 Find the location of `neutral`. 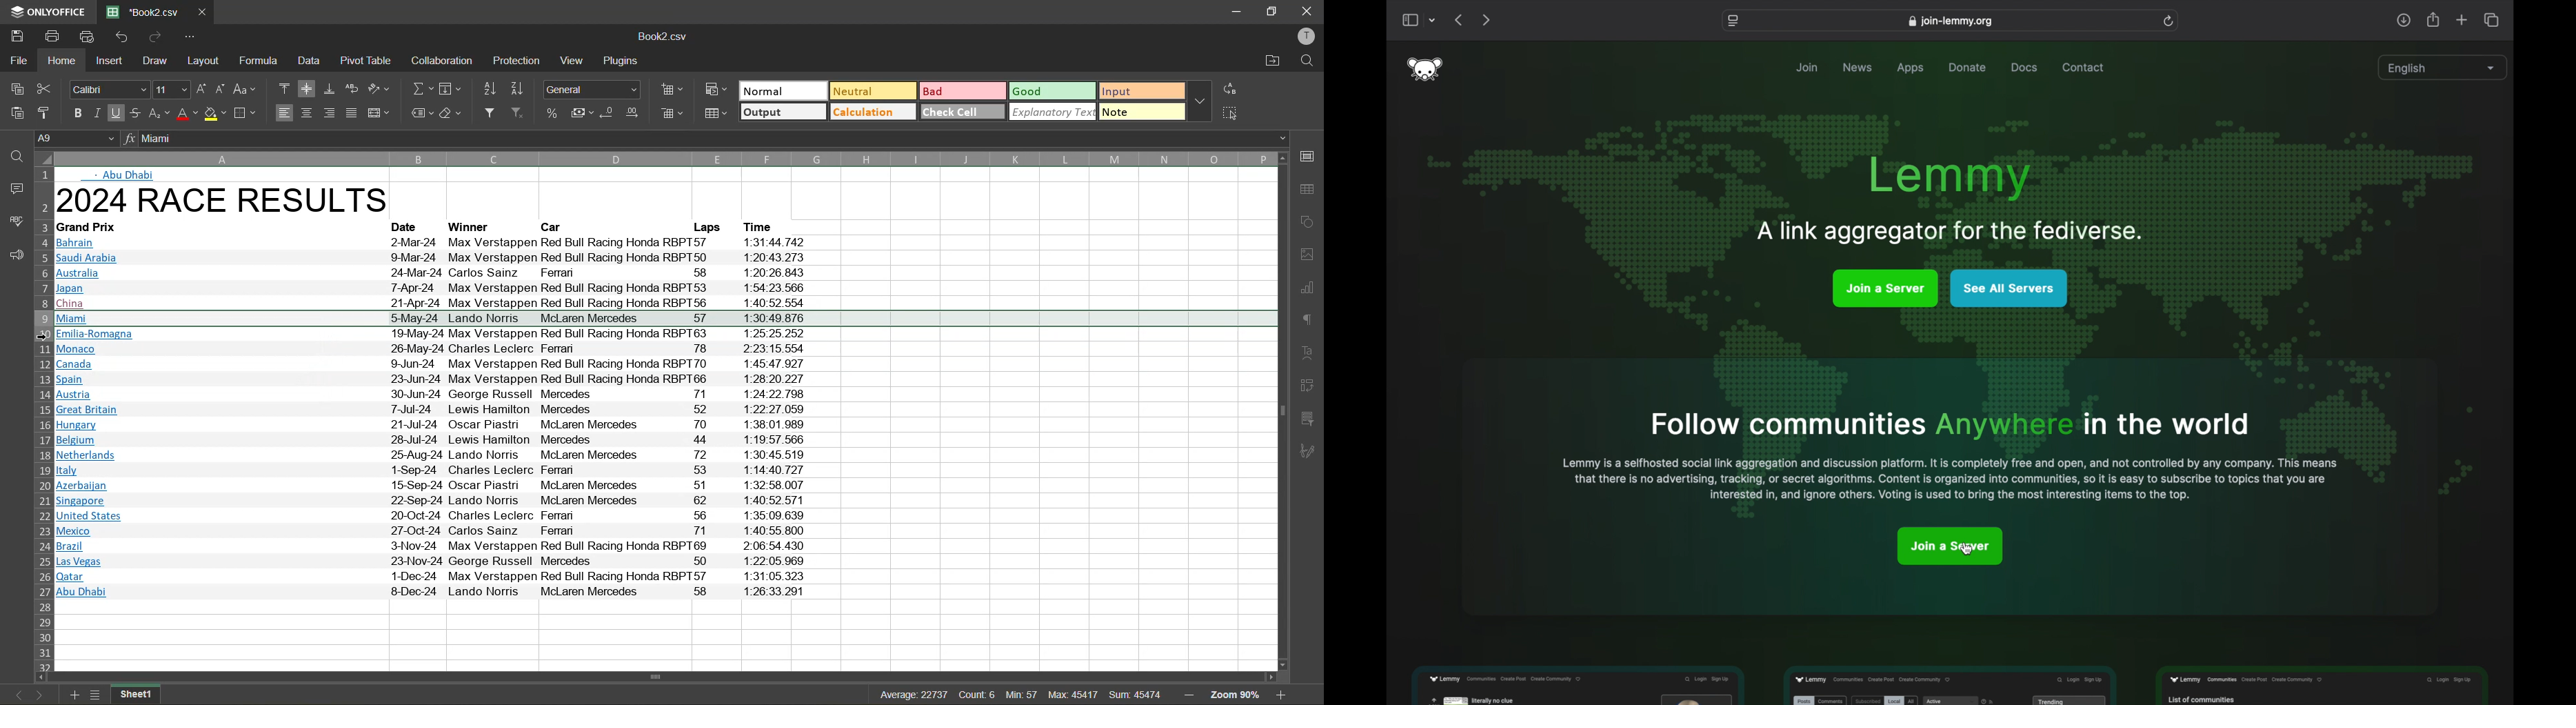

neutral is located at coordinates (872, 90).